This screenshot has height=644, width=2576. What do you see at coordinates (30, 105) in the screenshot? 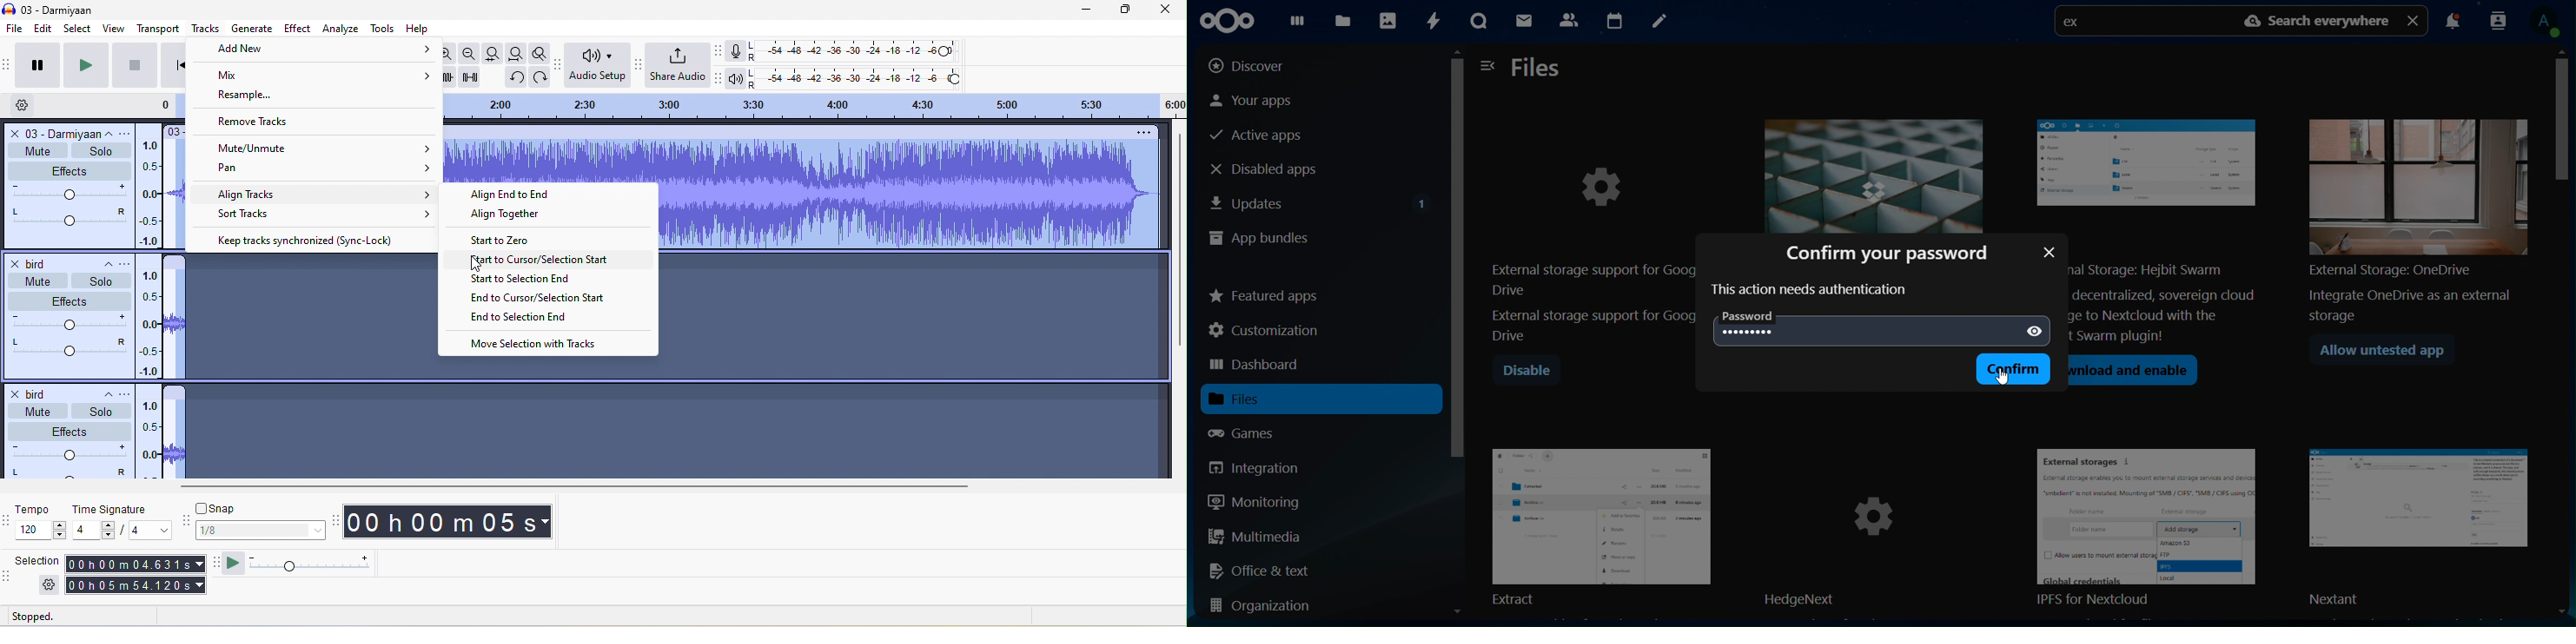
I see `timeline option` at bounding box center [30, 105].